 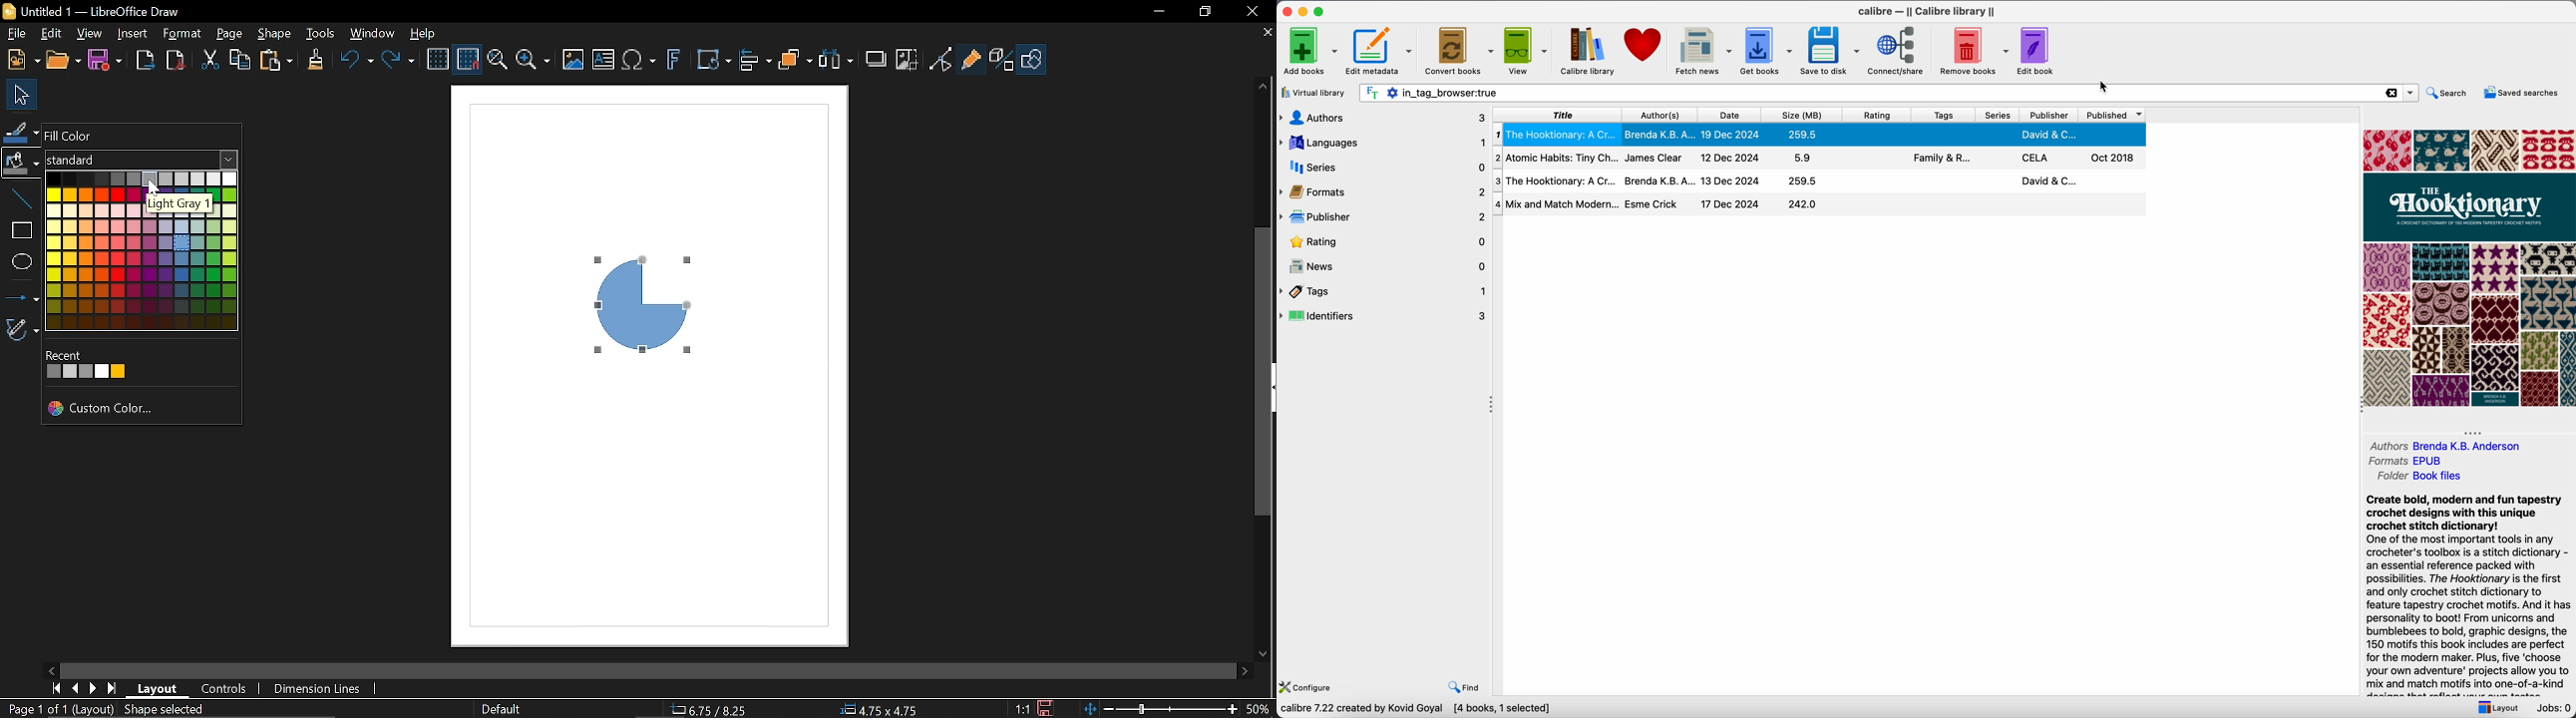 What do you see at coordinates (1159, 709) in the screenshot?
I see `Change zoom` at bounding box center [1159, 709].